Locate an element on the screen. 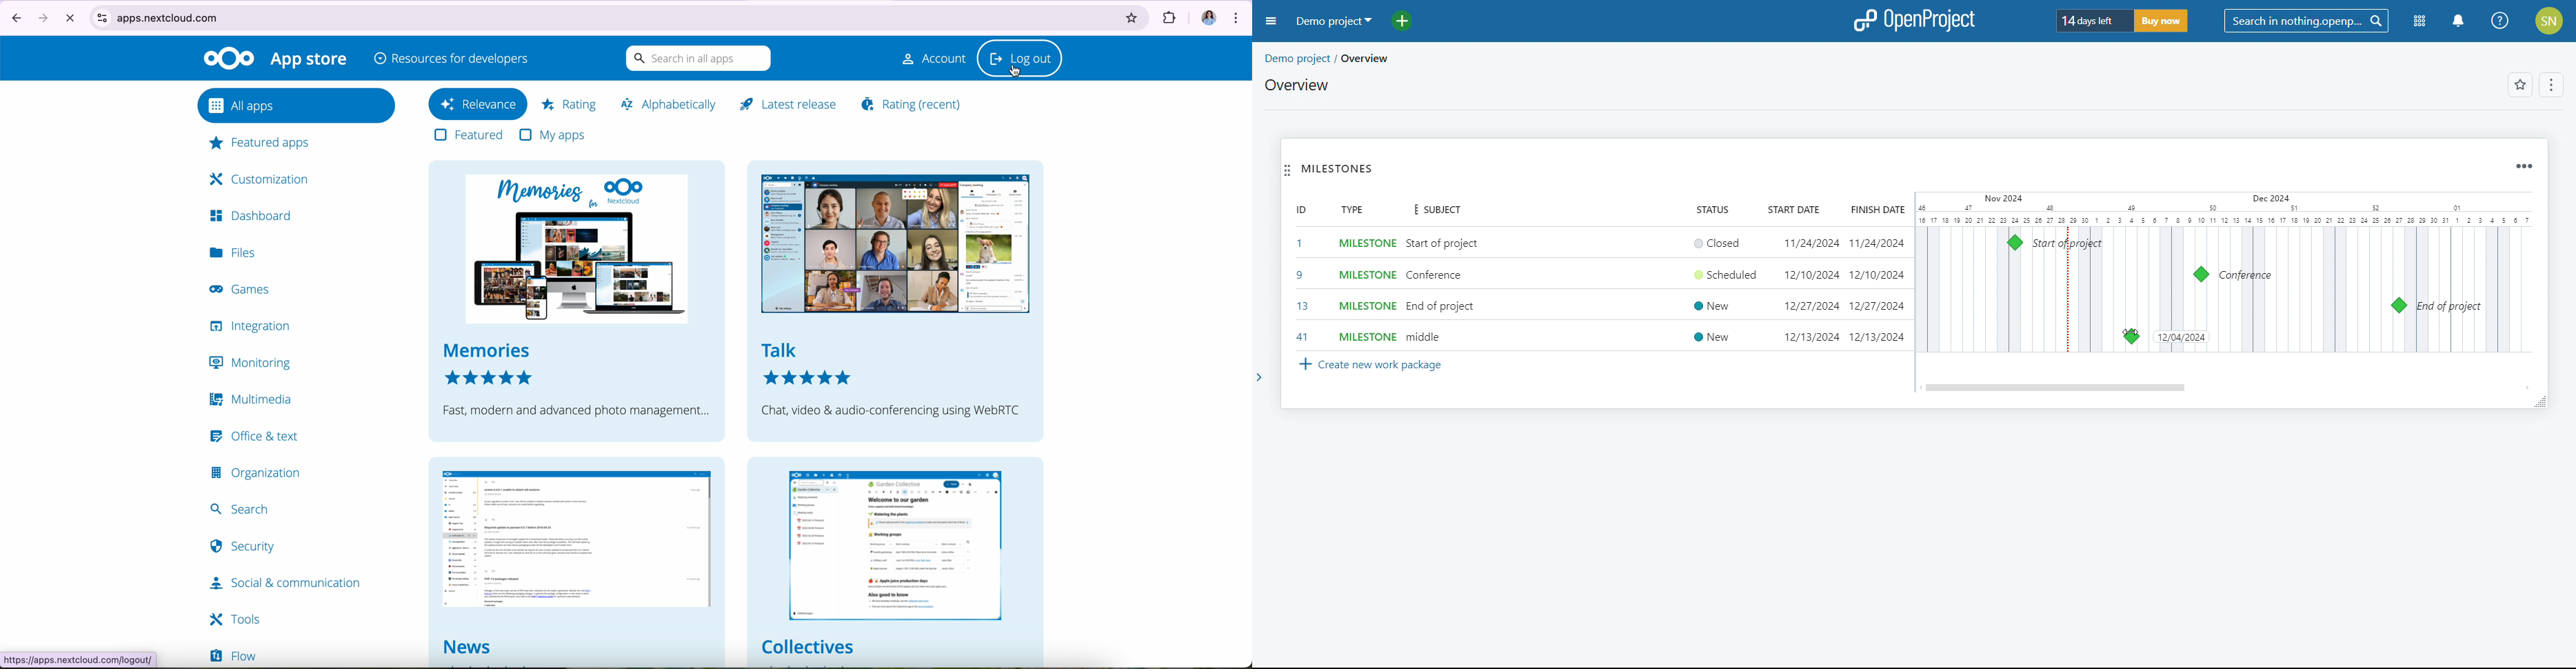 The width and height of the screenshot is (2576, 672). rating (recent) is located at coordinates (912, 103).